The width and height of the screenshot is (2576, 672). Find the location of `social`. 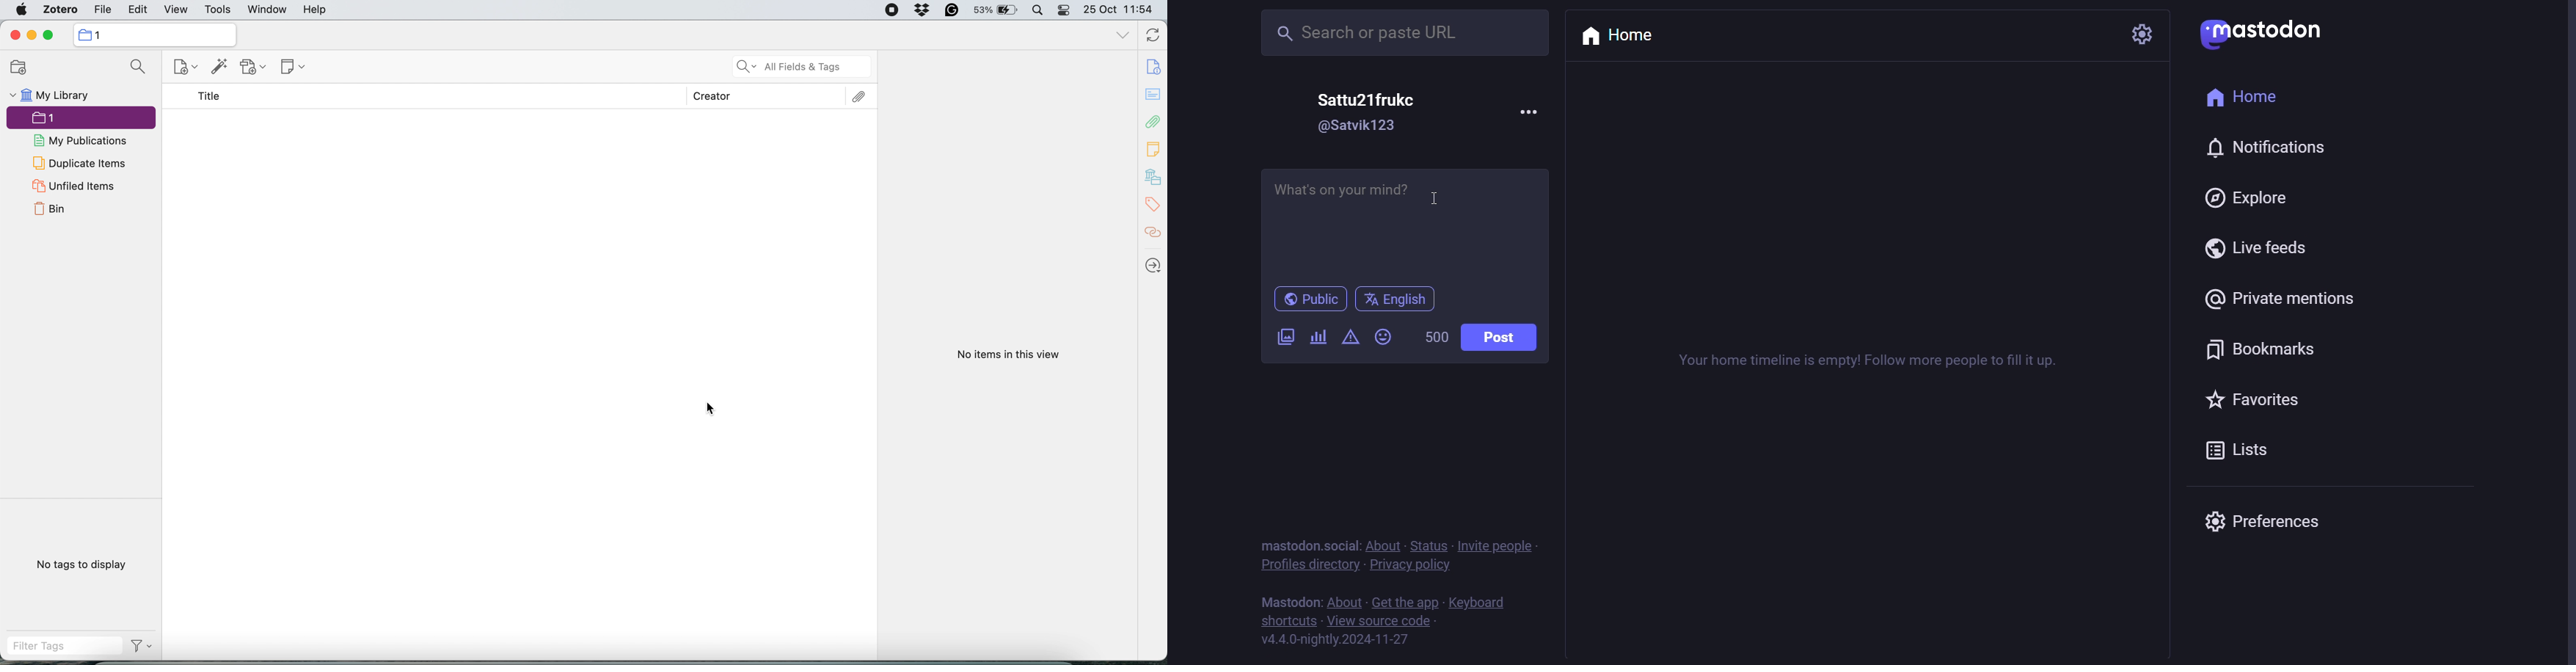

social is located at coordinates (1340, 545).